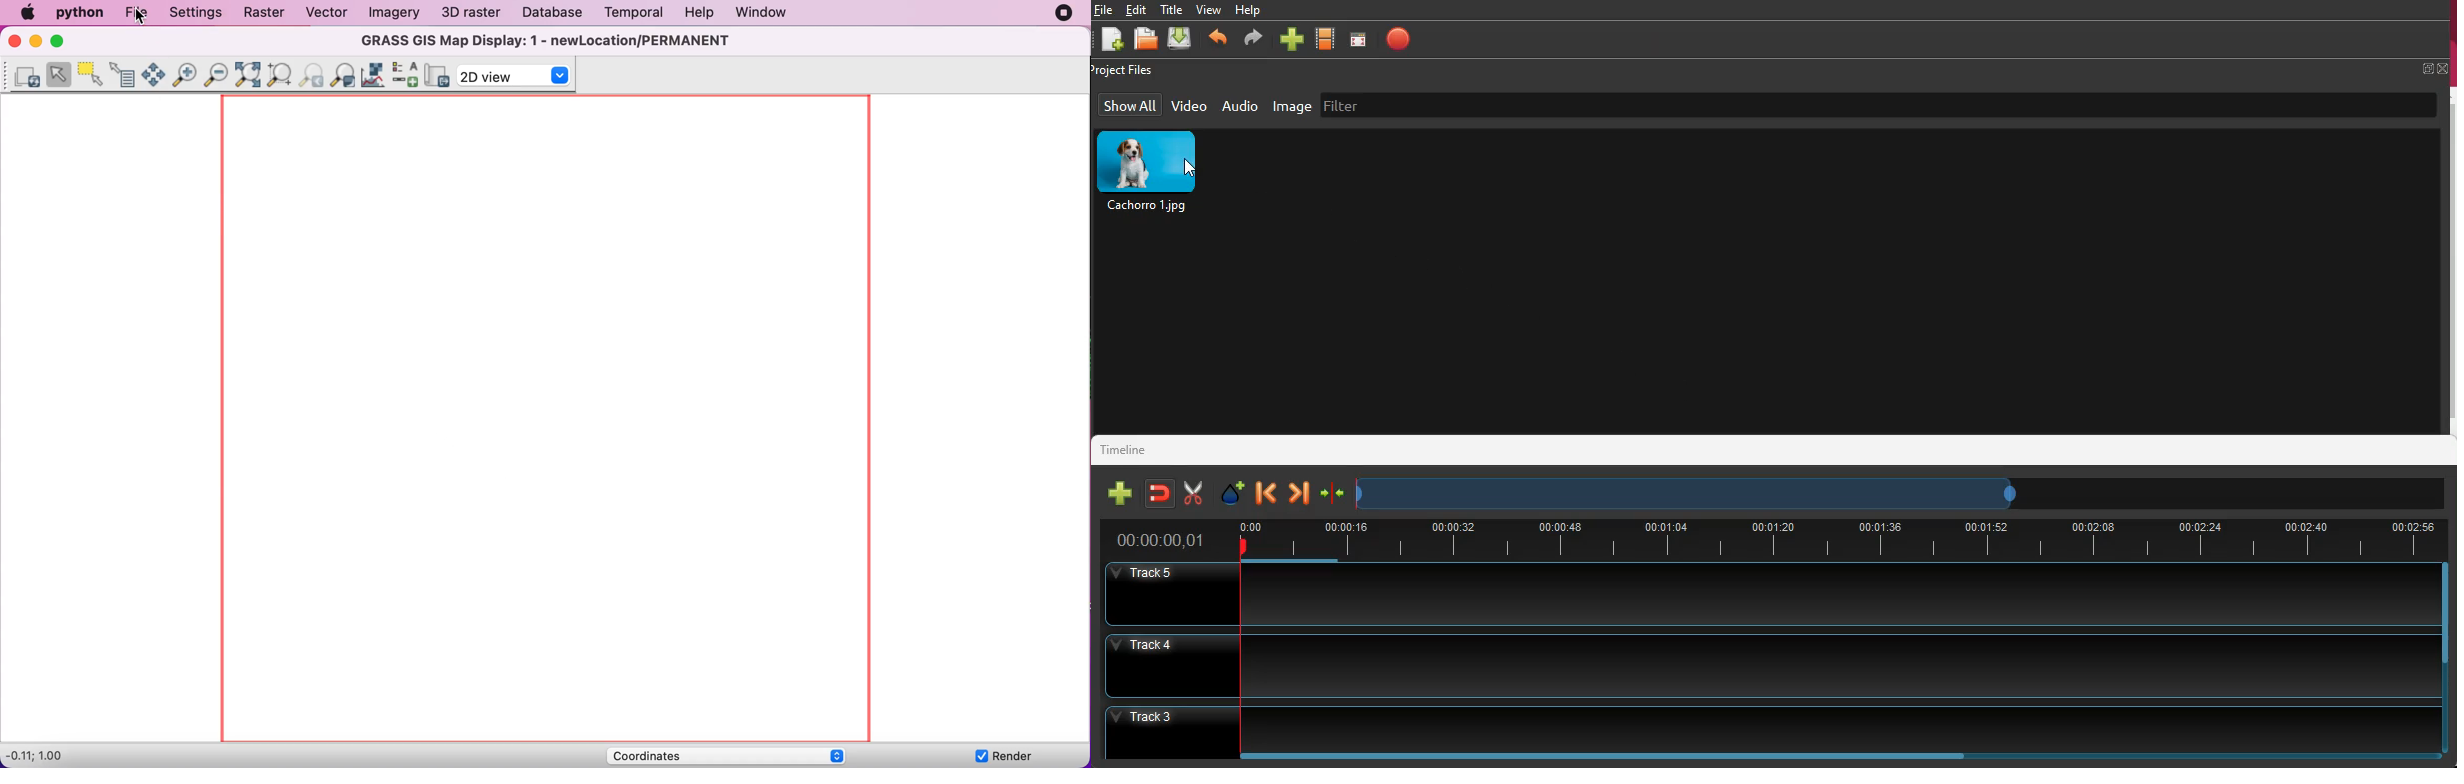 Image resolution: width=2464 pixels, height=784 pixels. I want to click on timeframe, so click(1701, 495).